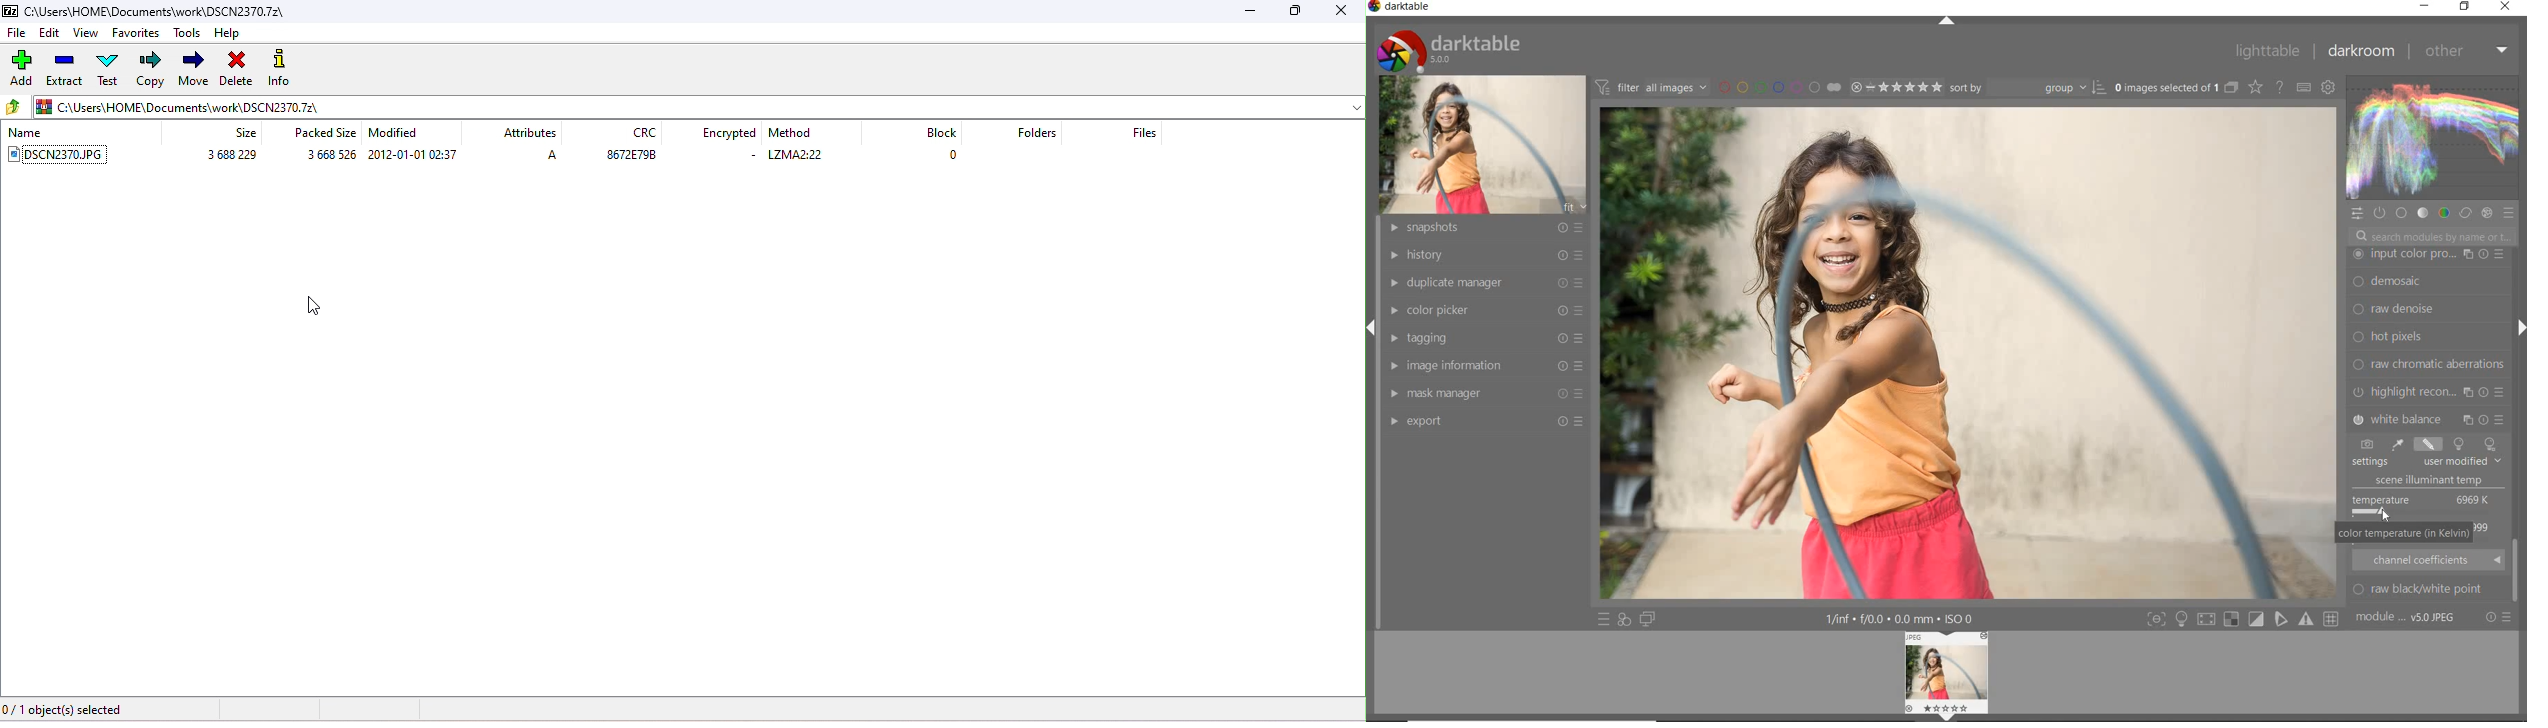 The image size is (2548, 728). I want to click on CURSOR POSITION, so click(2384, 512).